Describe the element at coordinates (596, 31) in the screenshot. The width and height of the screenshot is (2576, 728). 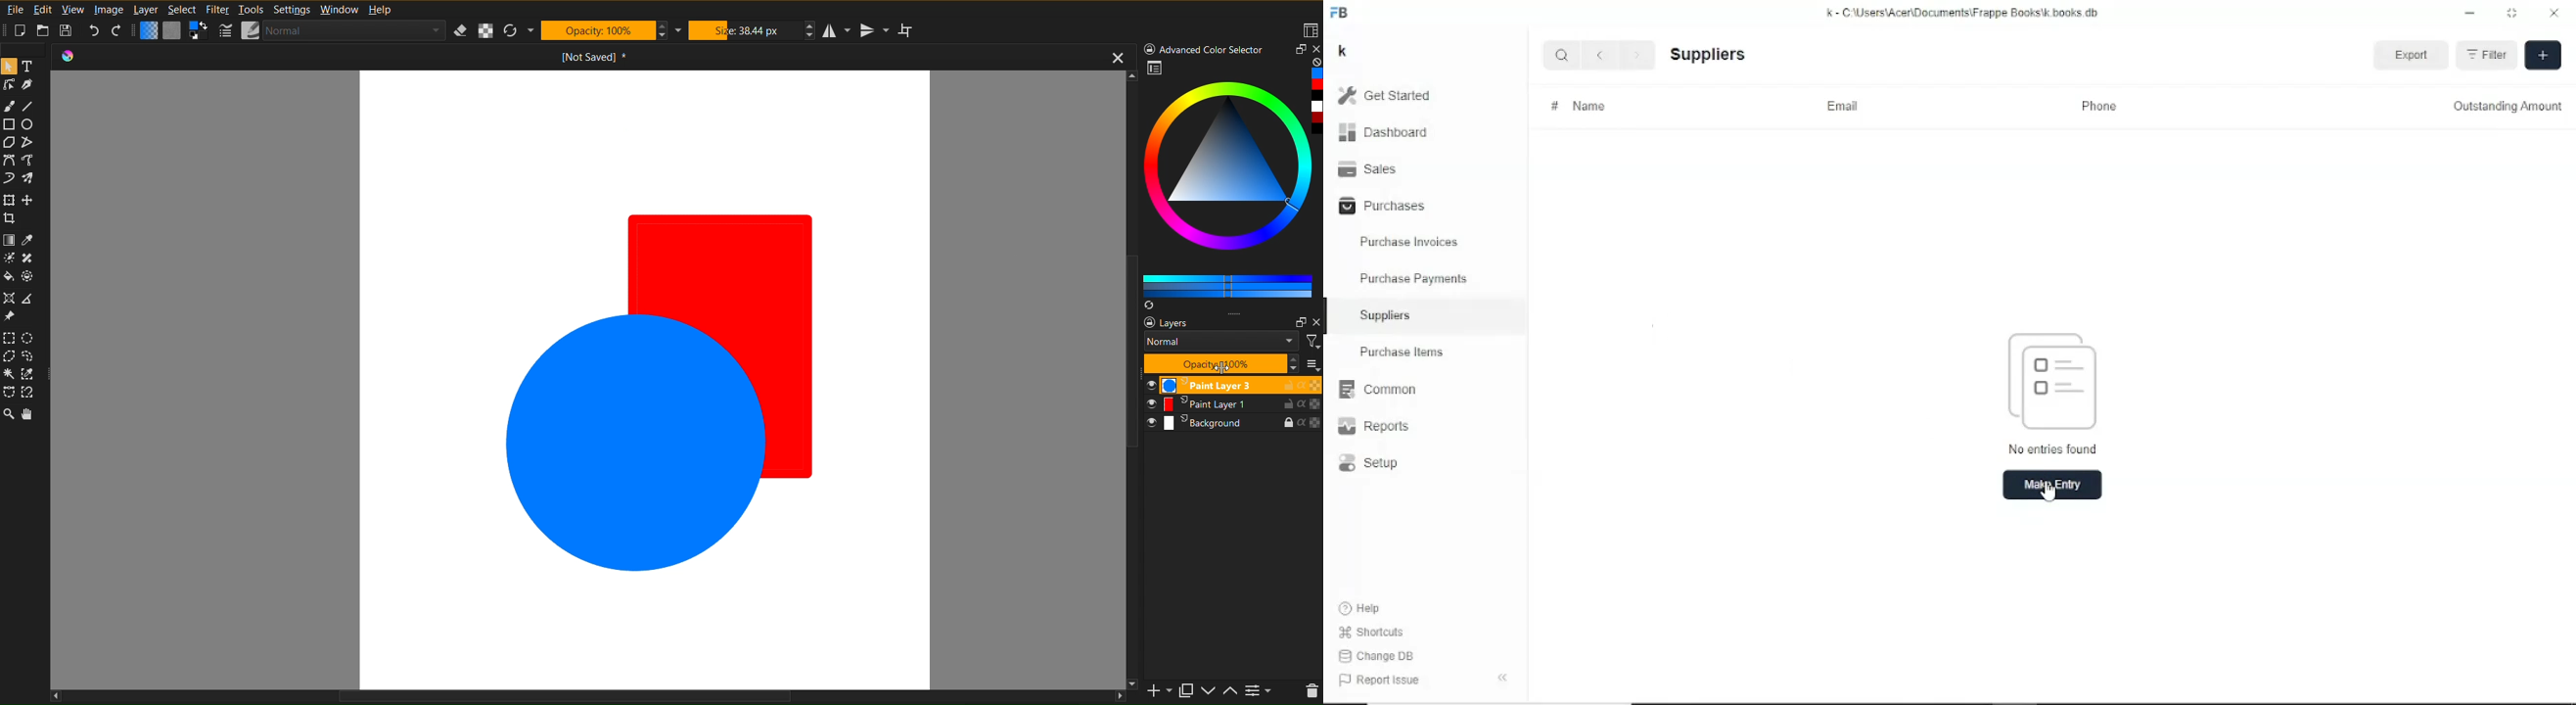
I see `Opacity` at that location.